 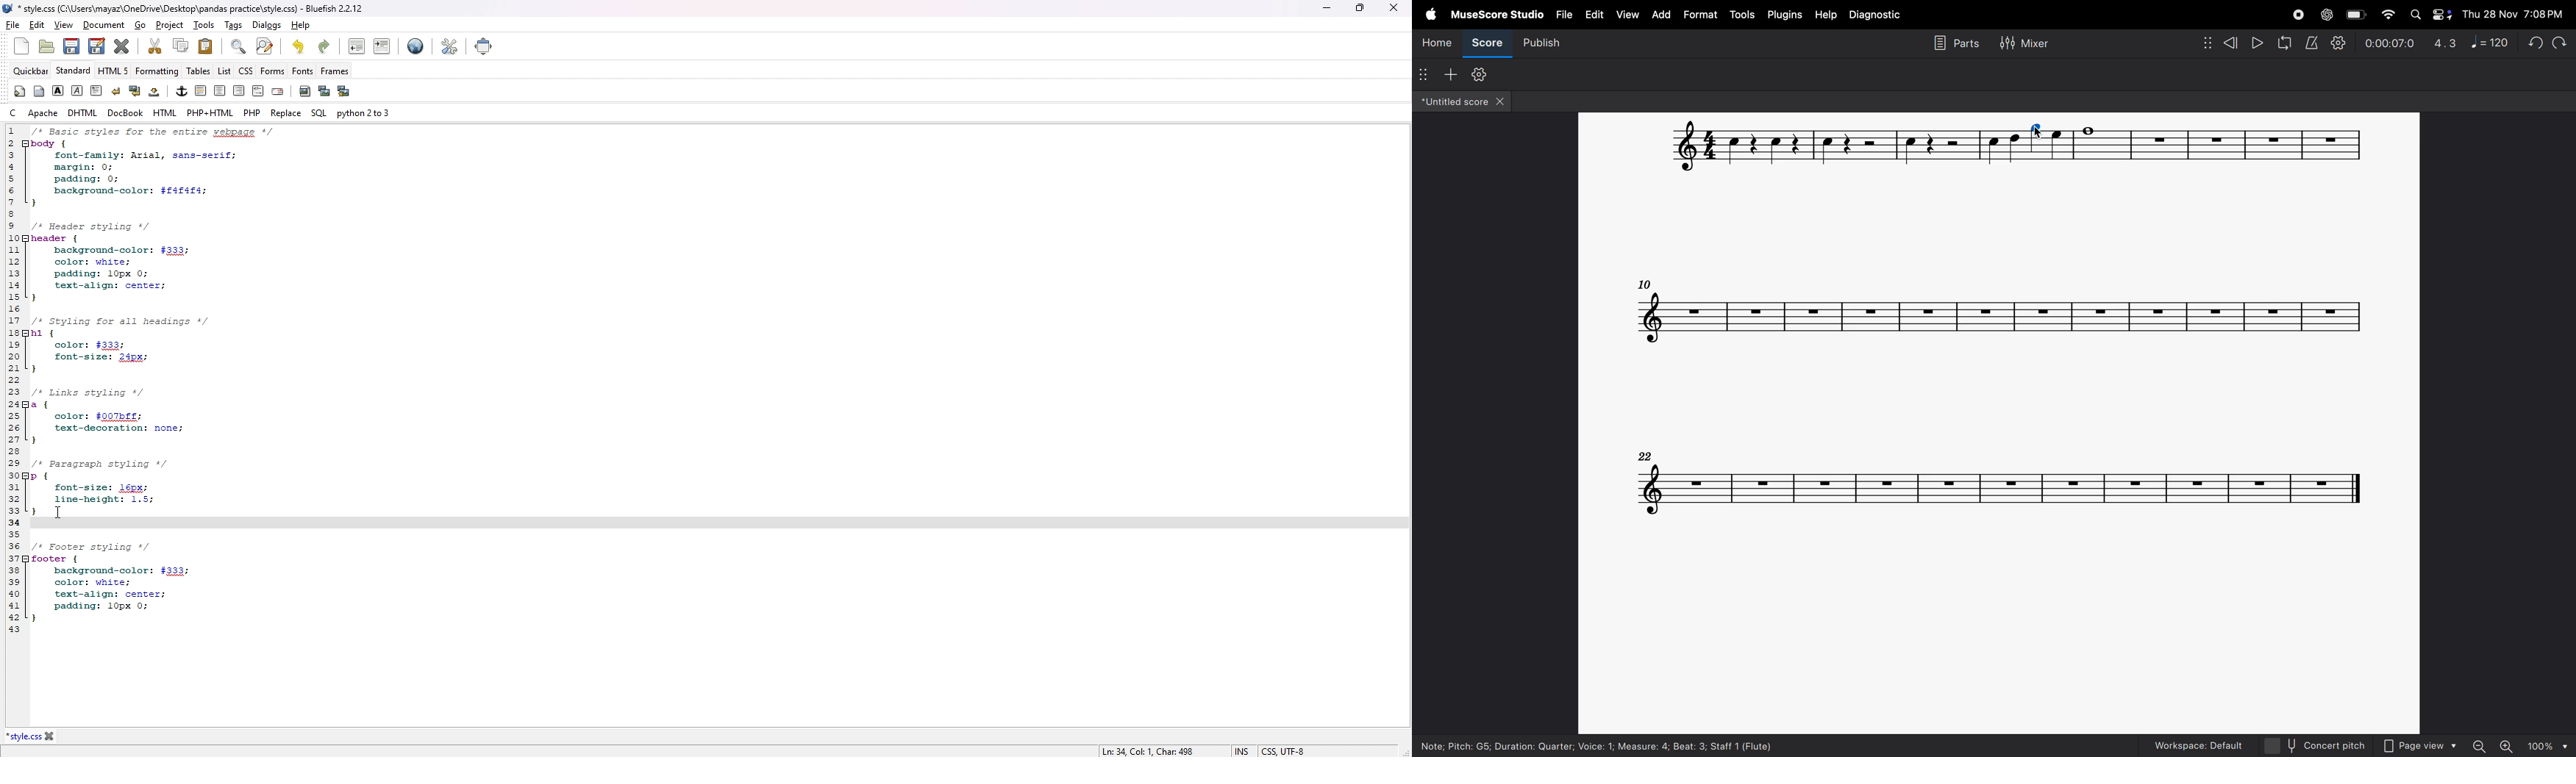 What do you see at coordinates (1597, 745) in the screenshot?
I see `Note; Pitch: G5; Duration: Quarter; Voice: 1; Measure: 4; Beat: 3; Staff 1 (Flute)` at bounding box center [1597, 745].